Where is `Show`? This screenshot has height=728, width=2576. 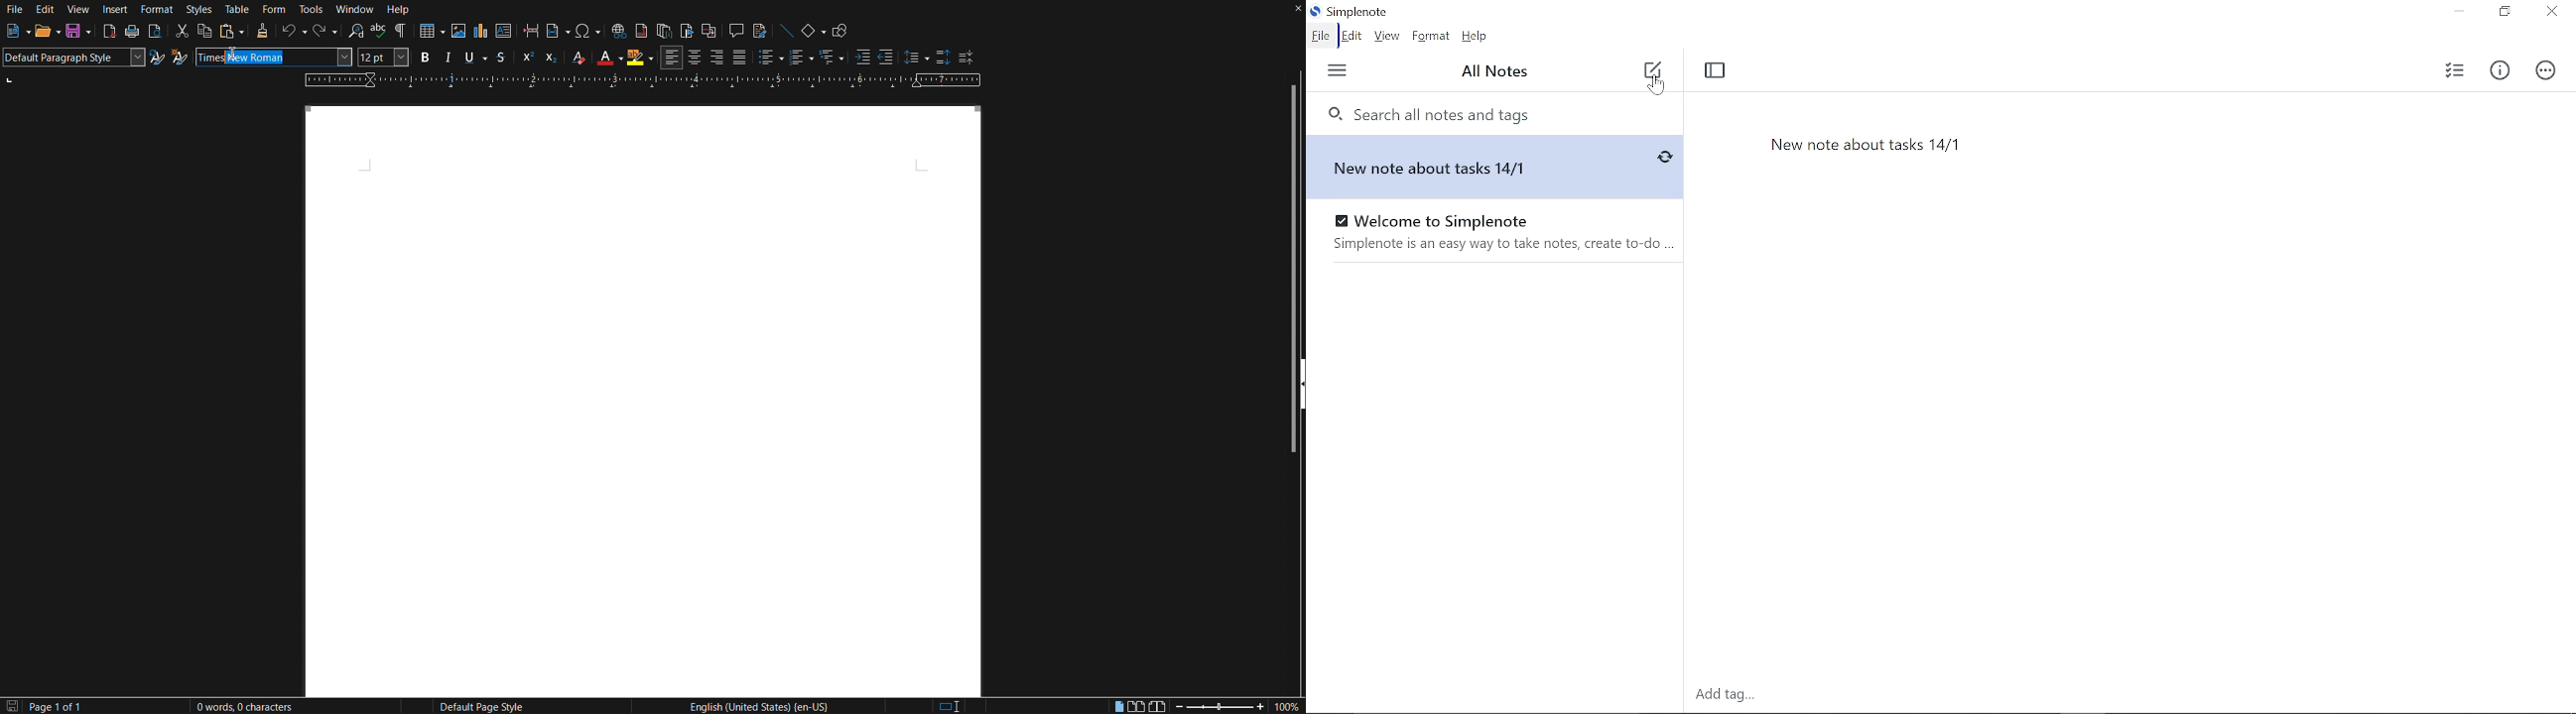 Show is located at coordinates (1298, 408).